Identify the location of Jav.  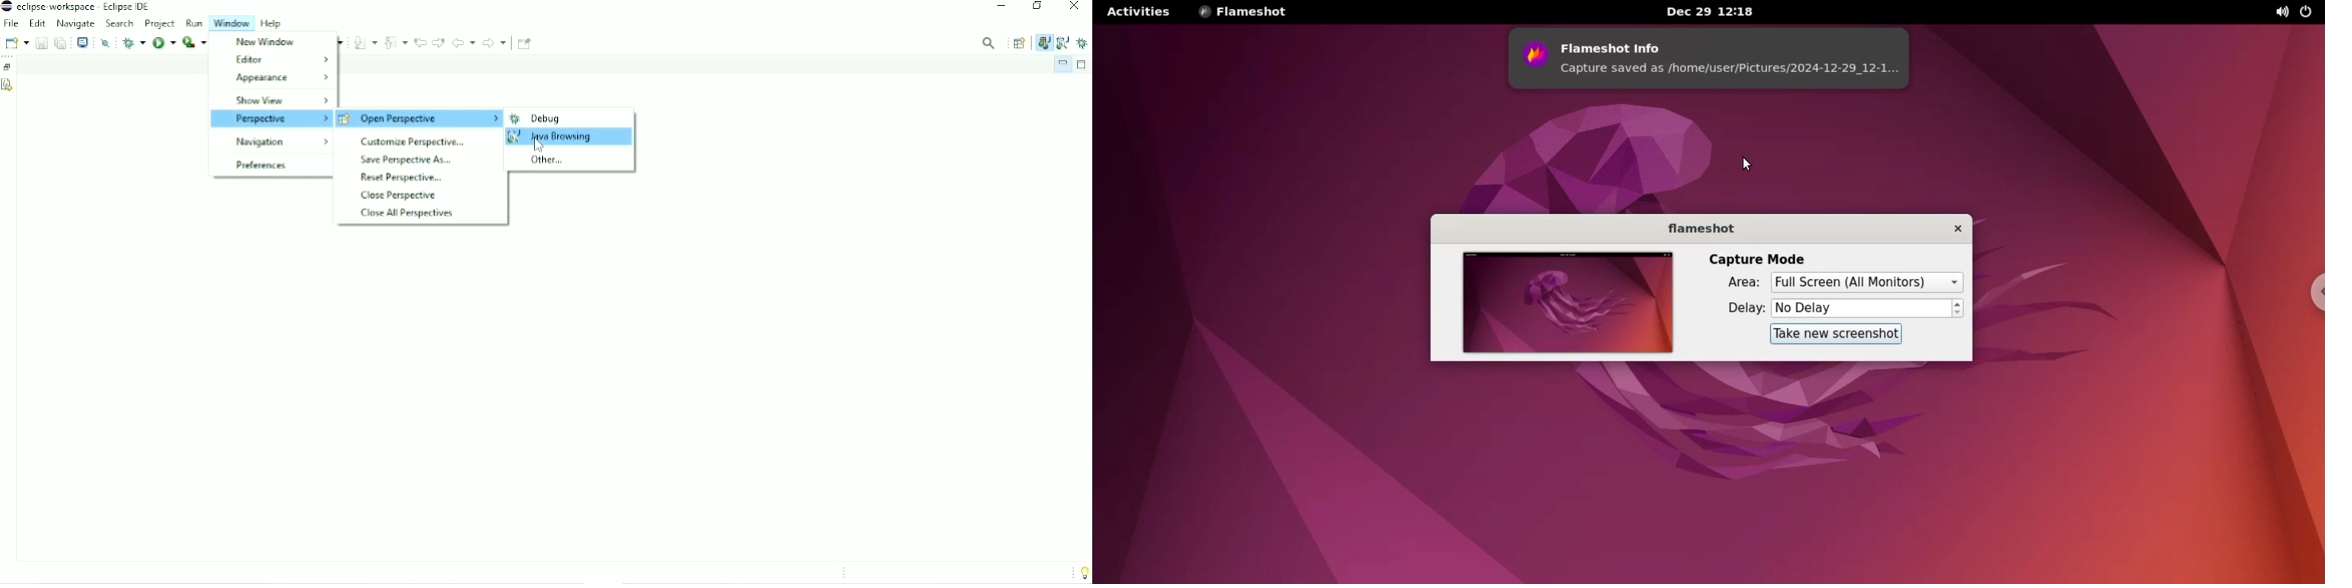
(1043, 44).